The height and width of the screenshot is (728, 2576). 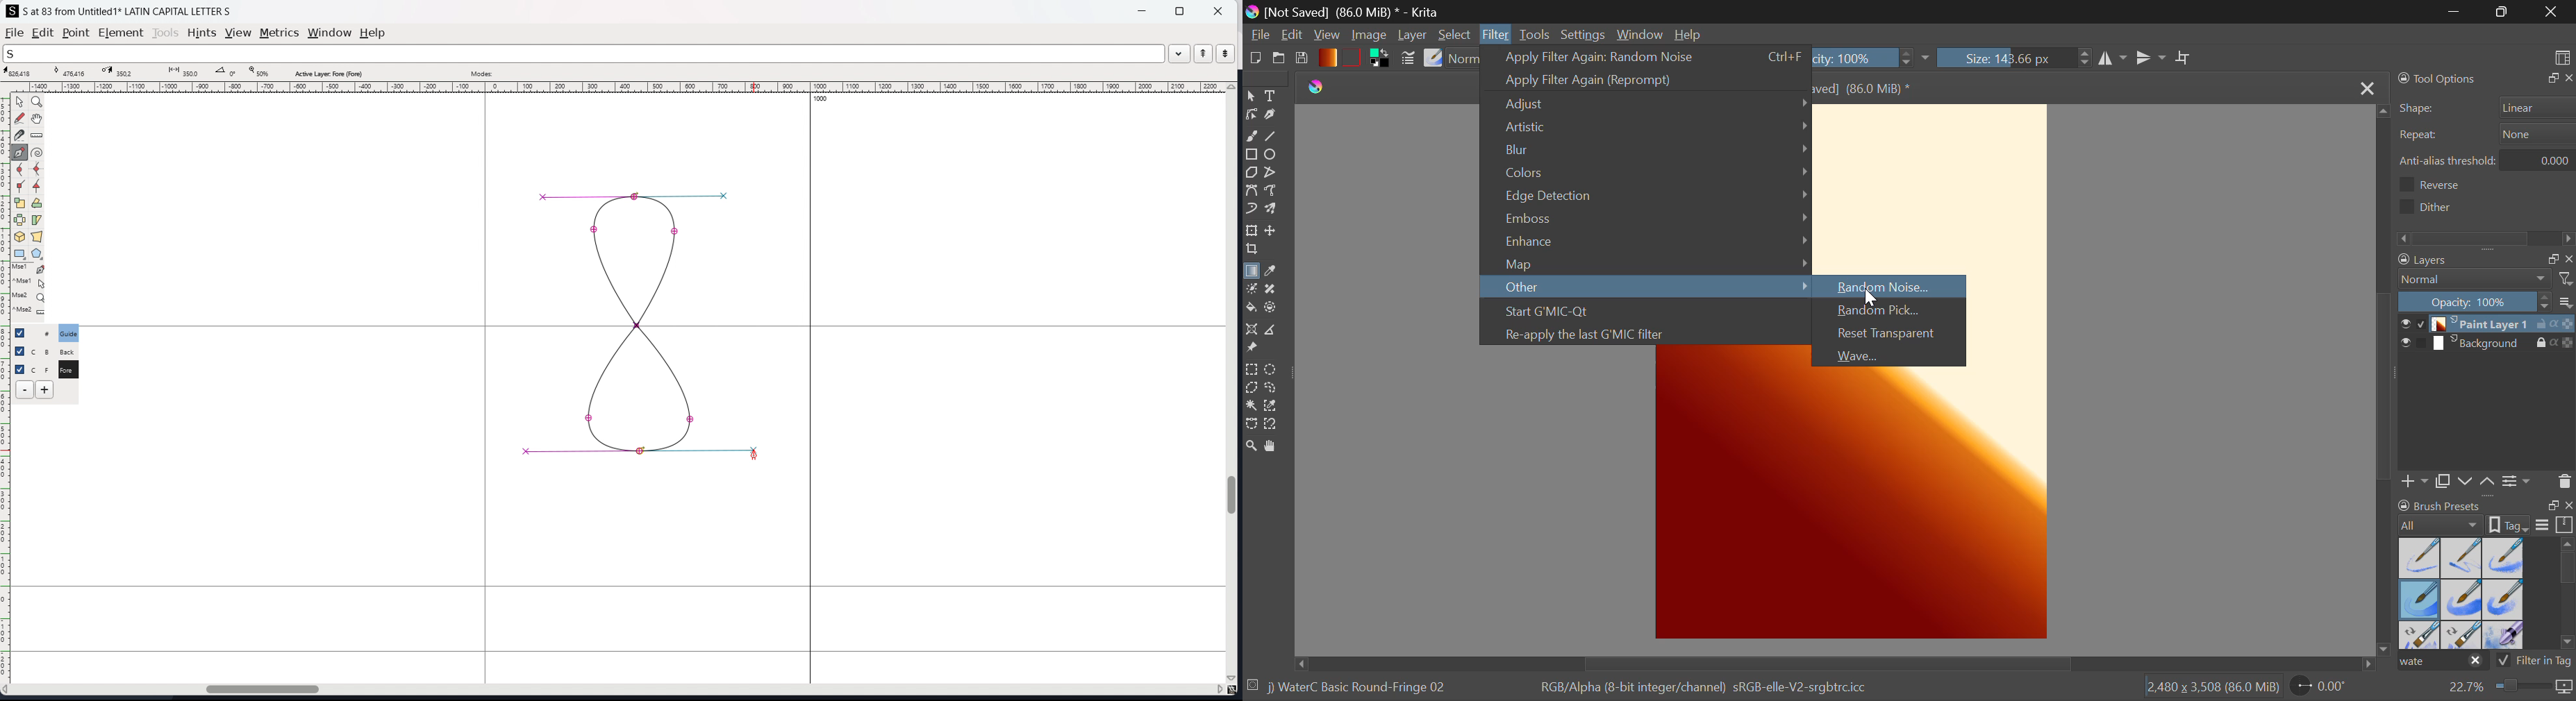 I want to click on Eyedropper, so click(x=1276, y=273).